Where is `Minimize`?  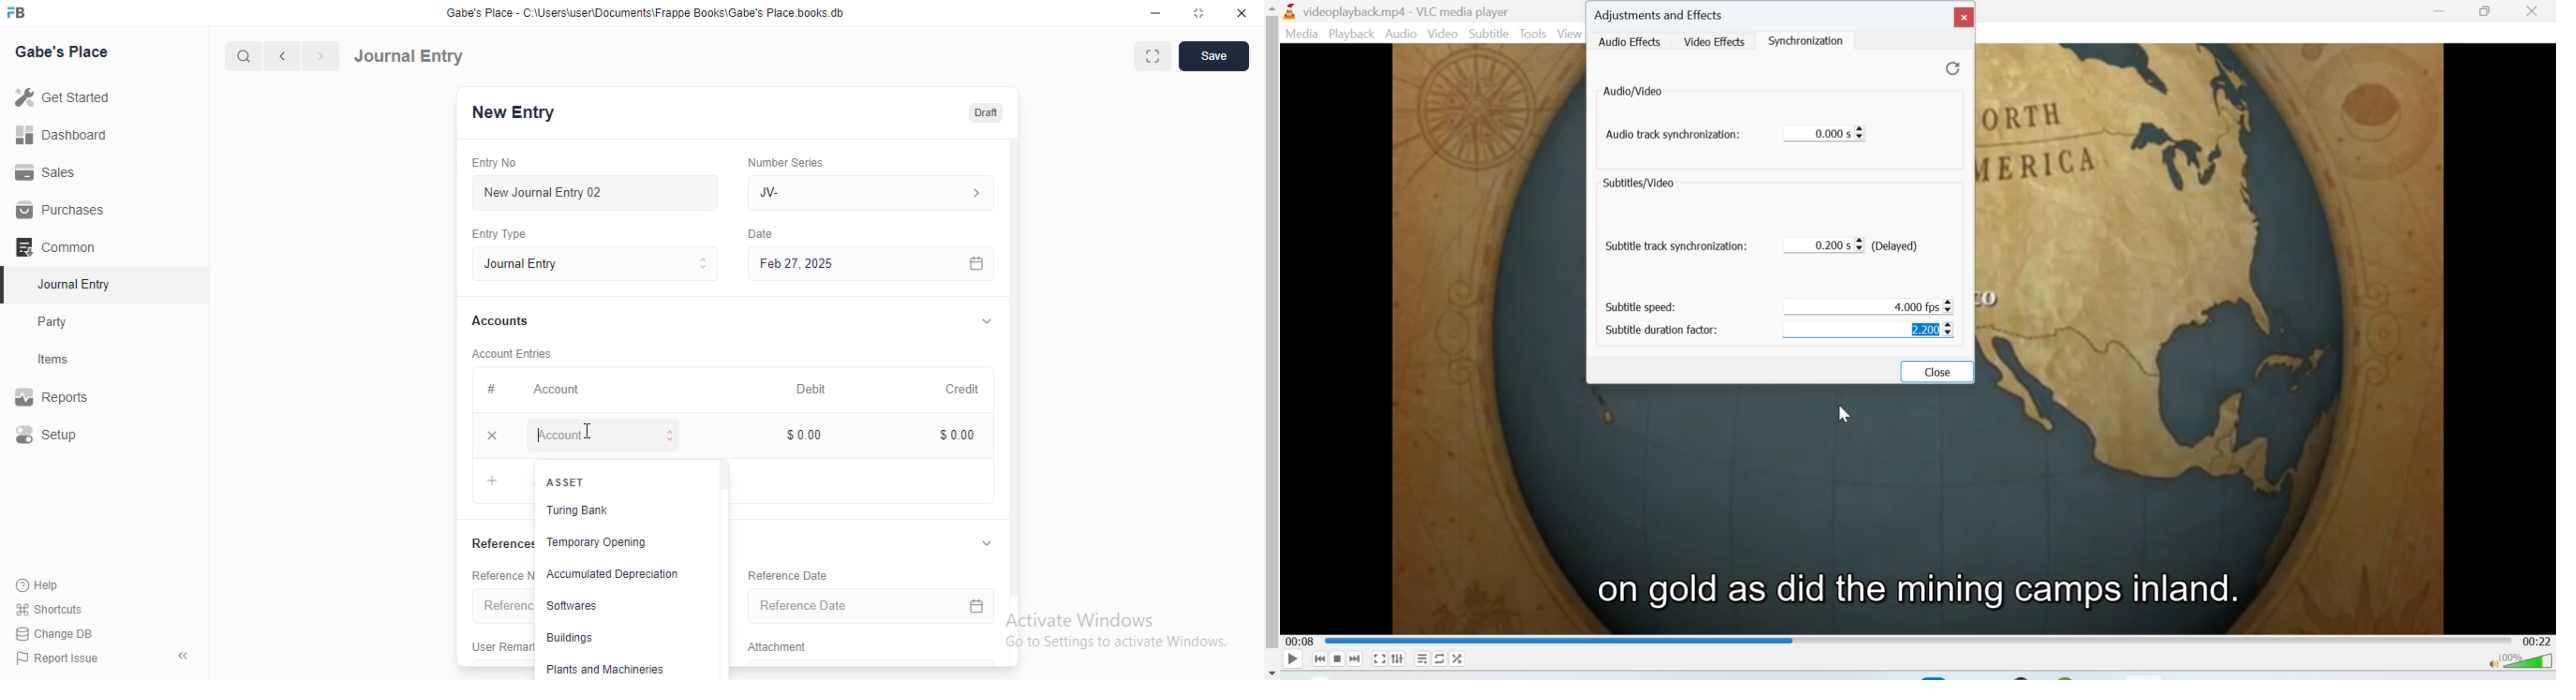
Minimize is located at coordinates (1153, 12).